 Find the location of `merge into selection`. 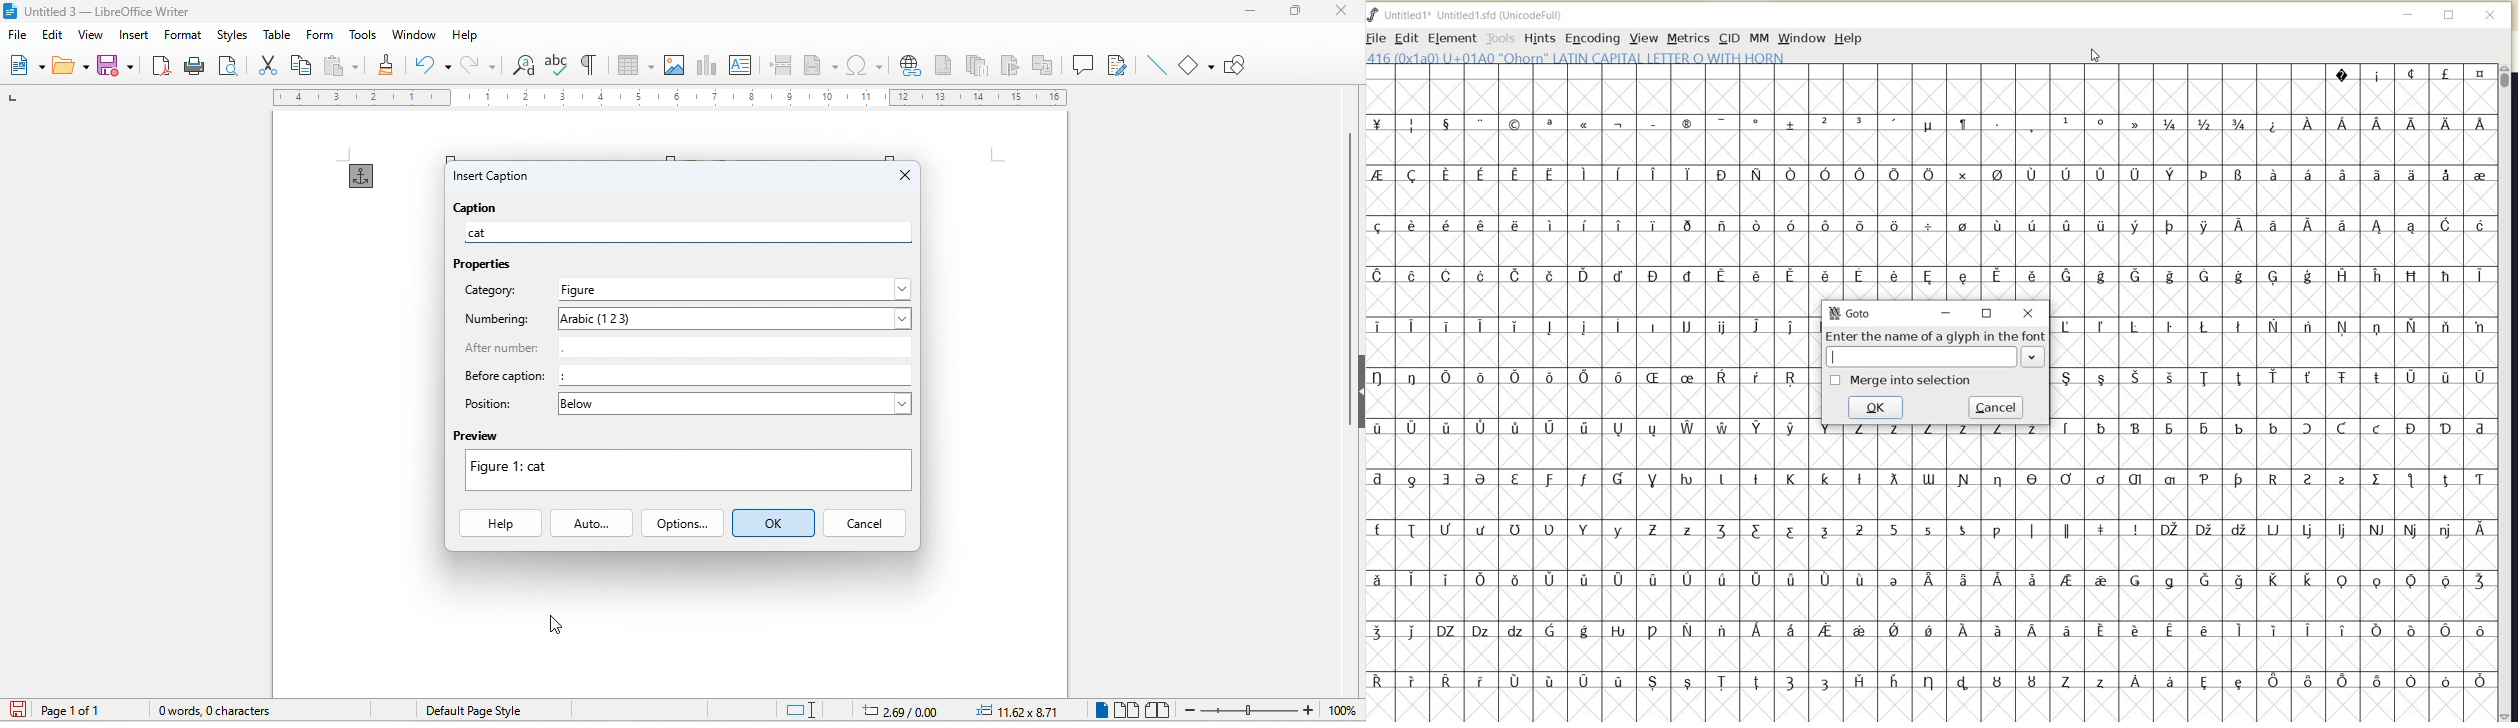

merge into selection is located at coordinates (1904, 379).